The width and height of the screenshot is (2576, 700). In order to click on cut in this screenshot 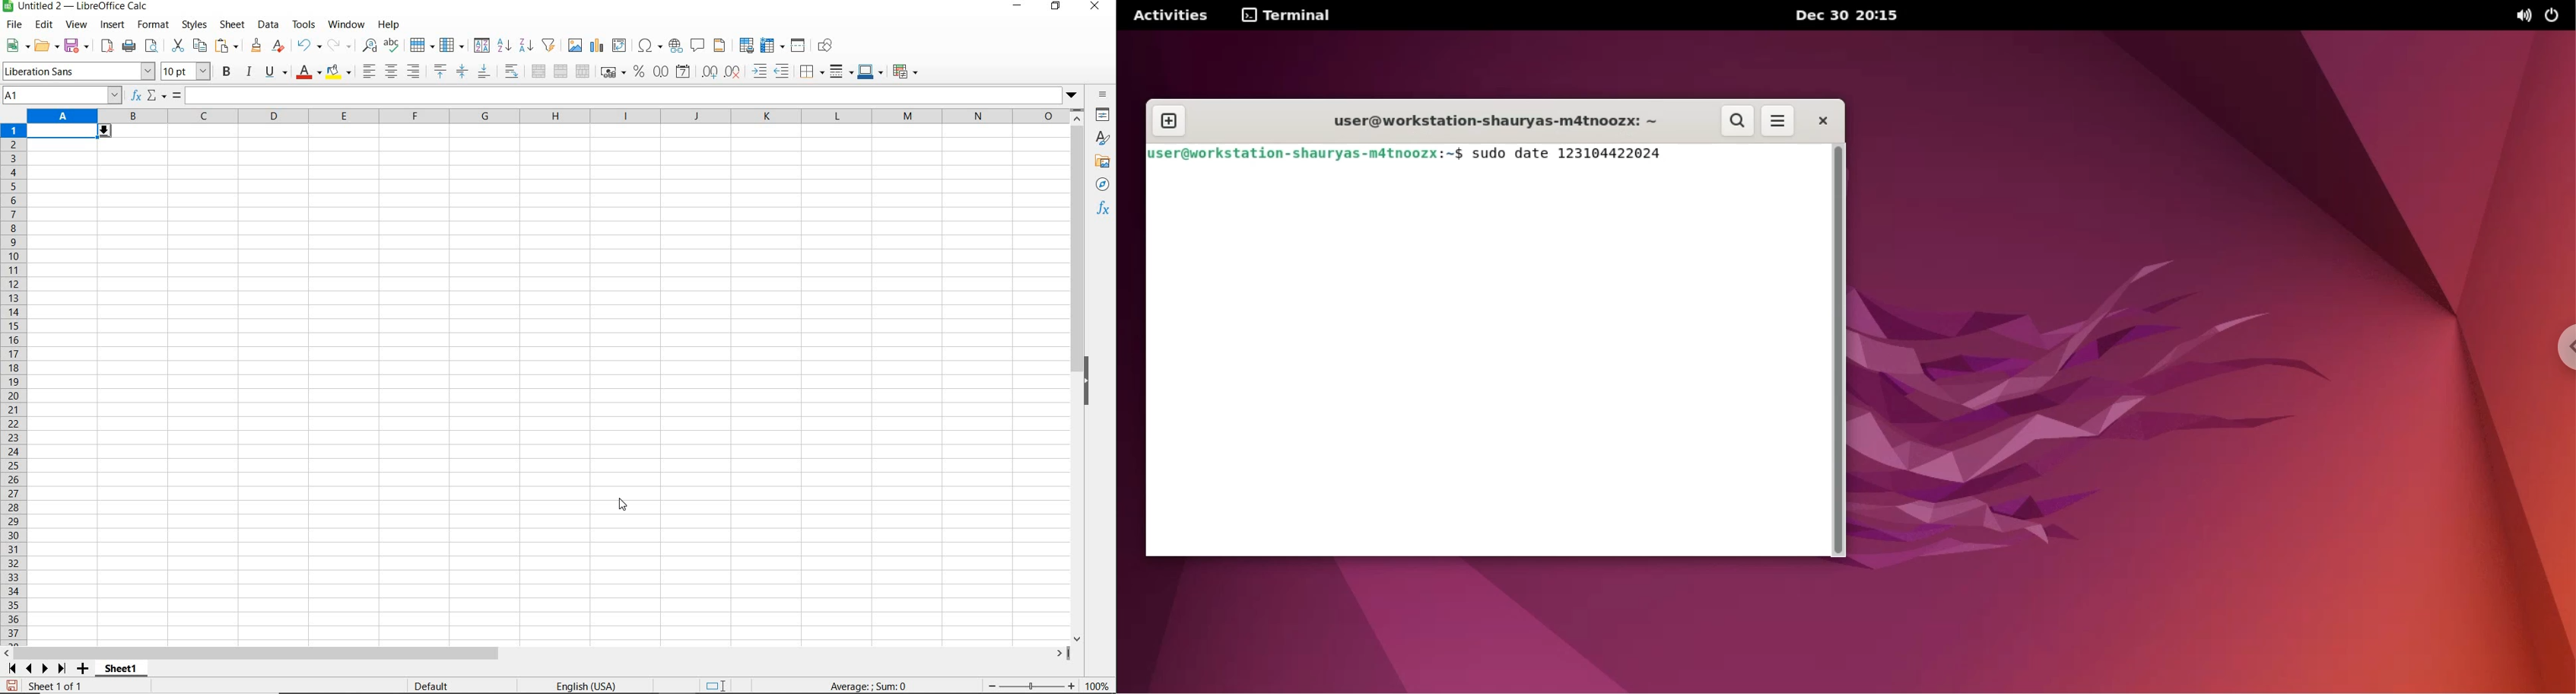, I will do `click(177, 46)`.